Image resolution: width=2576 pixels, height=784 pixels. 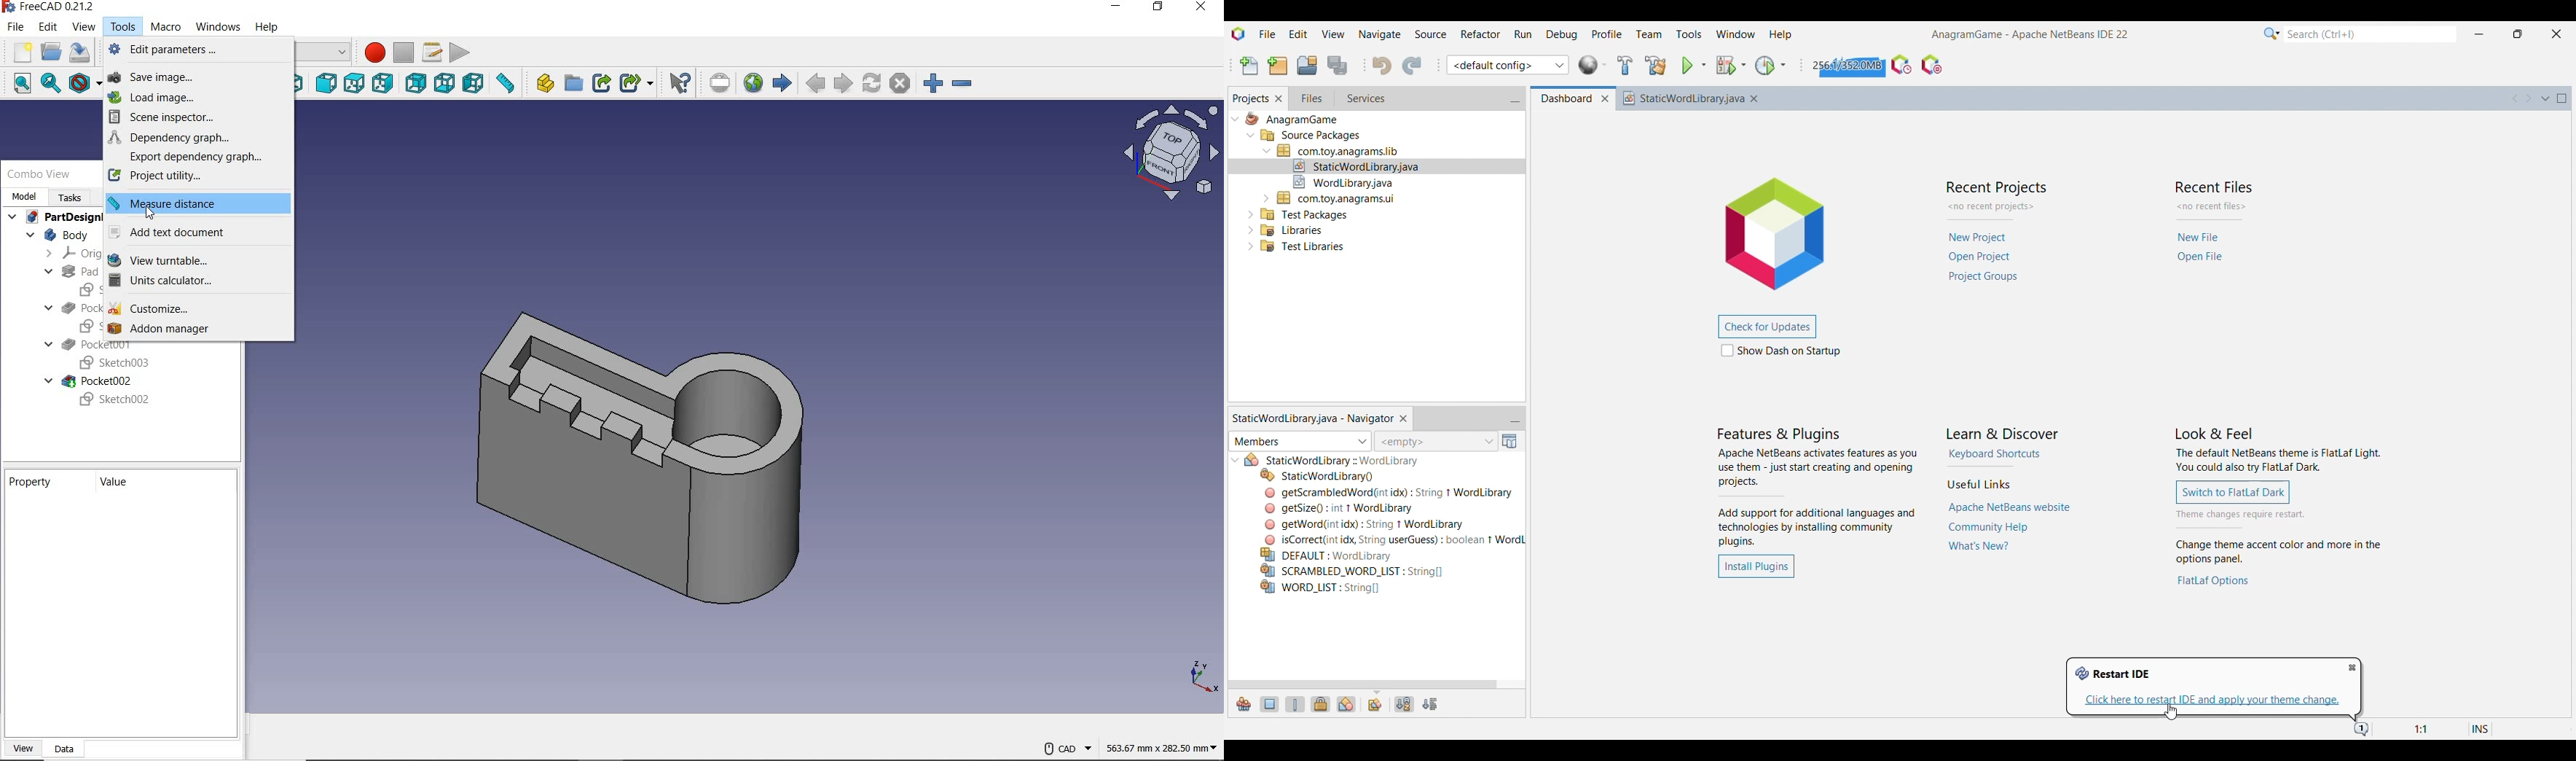 I want to click on create part, so click(x=541, y=85).